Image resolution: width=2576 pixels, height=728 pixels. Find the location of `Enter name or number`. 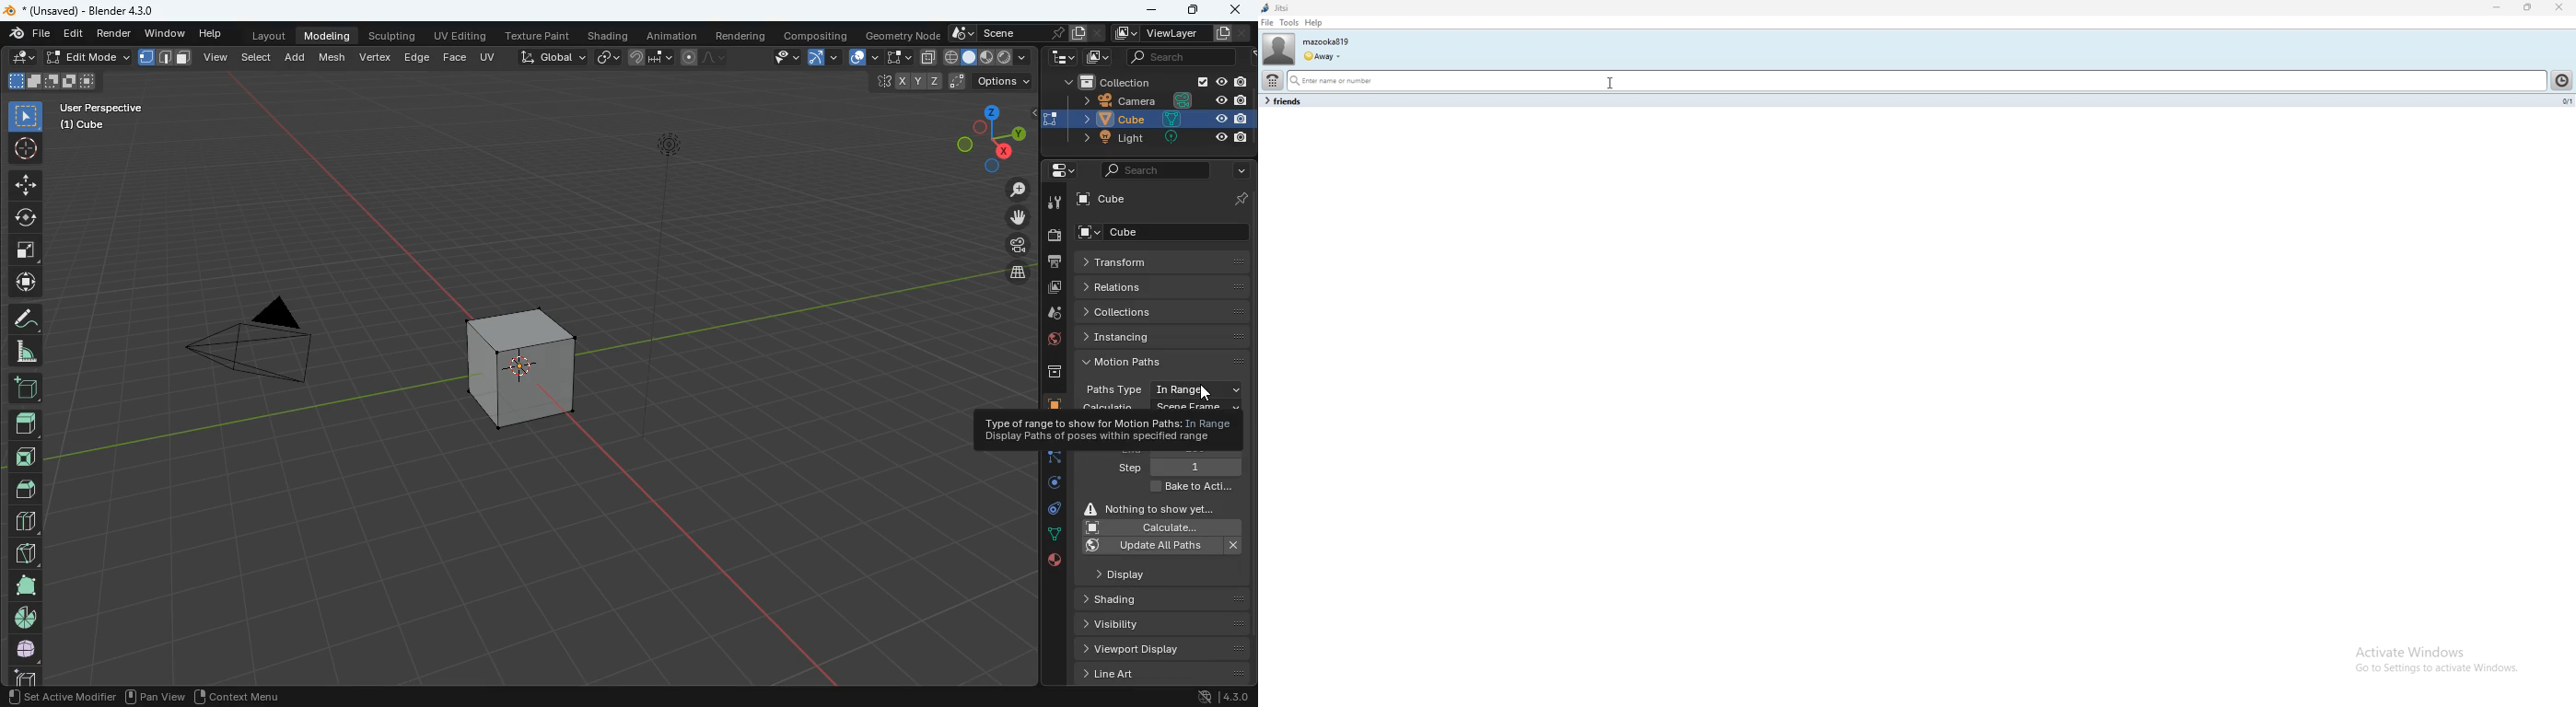

Enter name or number is located at coordinates (1694, 80).